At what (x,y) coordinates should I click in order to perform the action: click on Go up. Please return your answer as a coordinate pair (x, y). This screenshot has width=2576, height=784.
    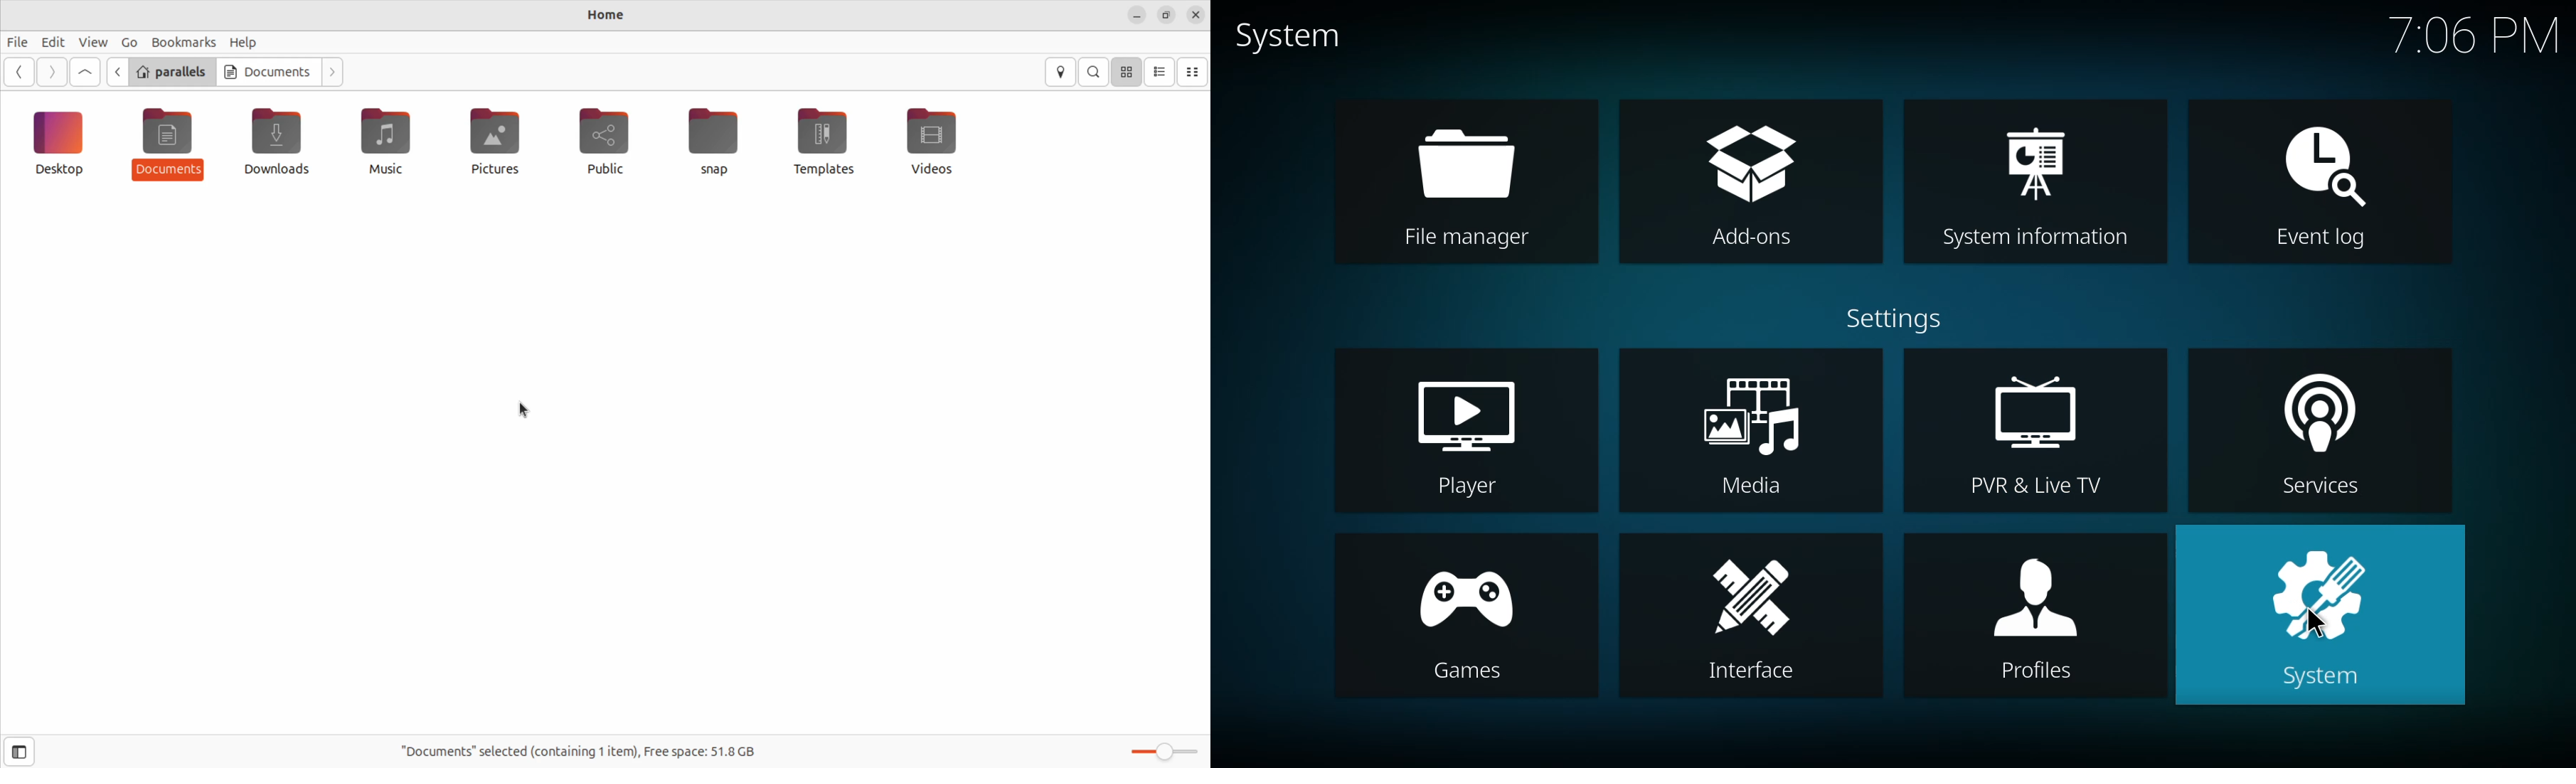
    Looking at the image, I should click on (85, 70).